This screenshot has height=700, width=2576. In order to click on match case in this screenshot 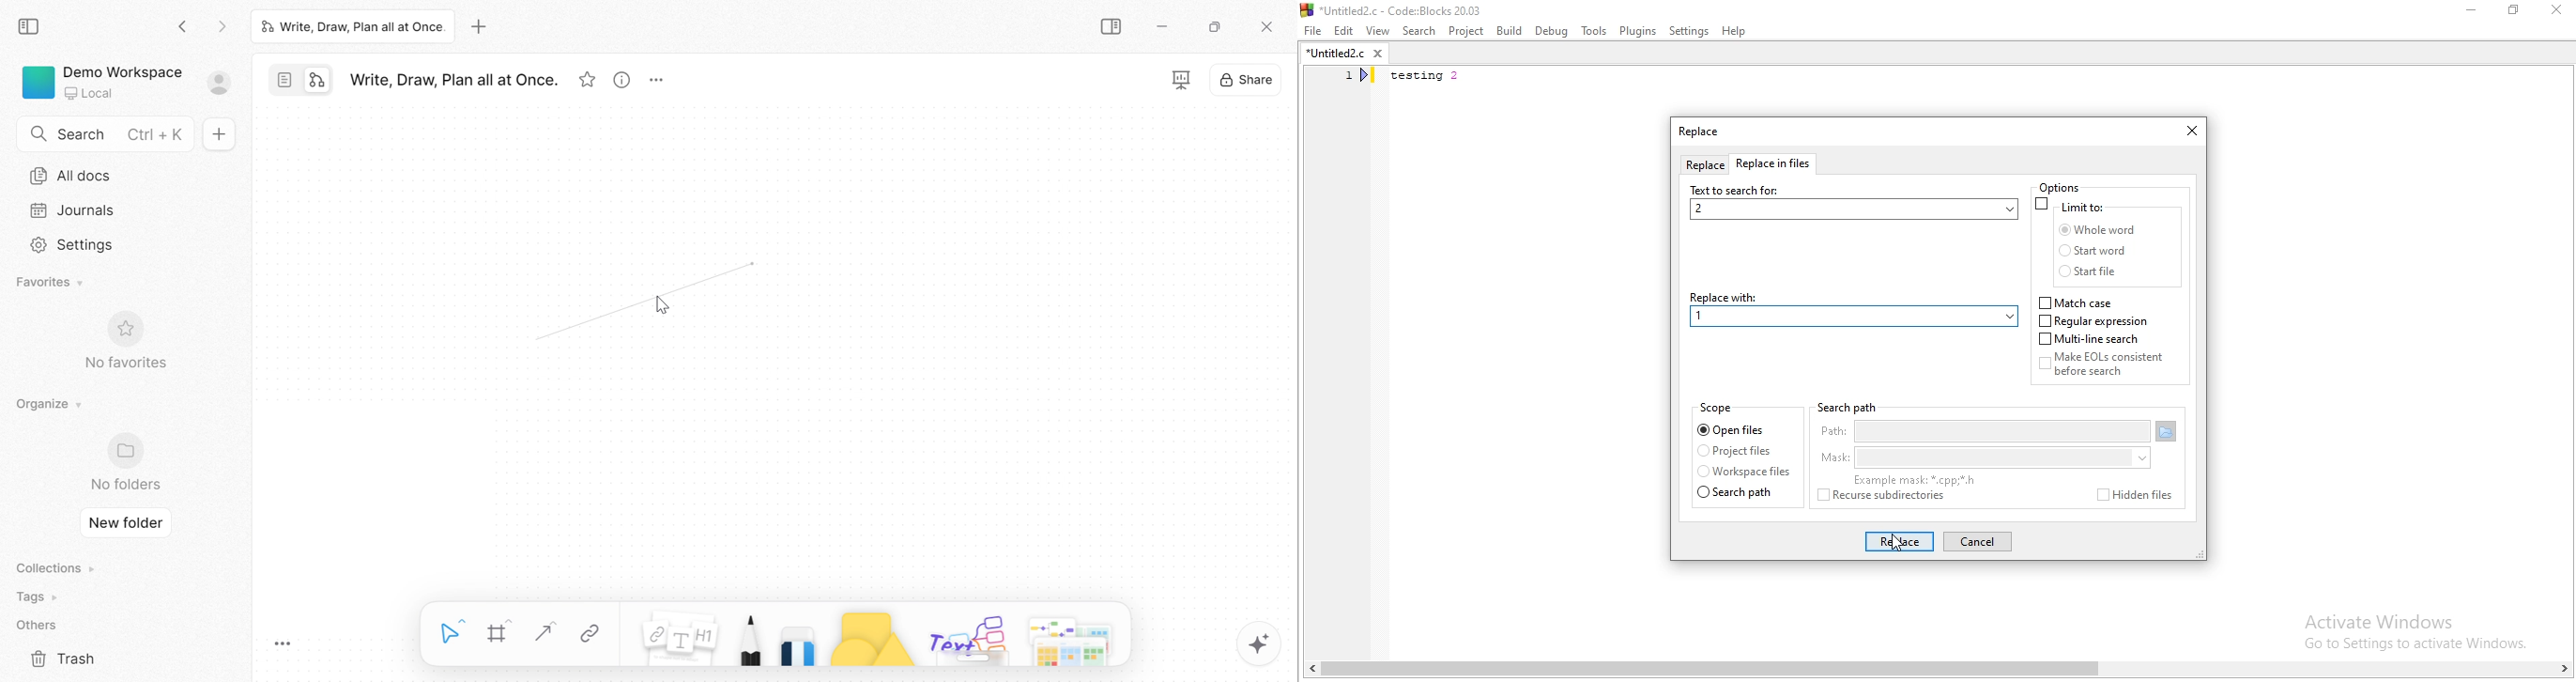, I will do `click(2078, 302)`.